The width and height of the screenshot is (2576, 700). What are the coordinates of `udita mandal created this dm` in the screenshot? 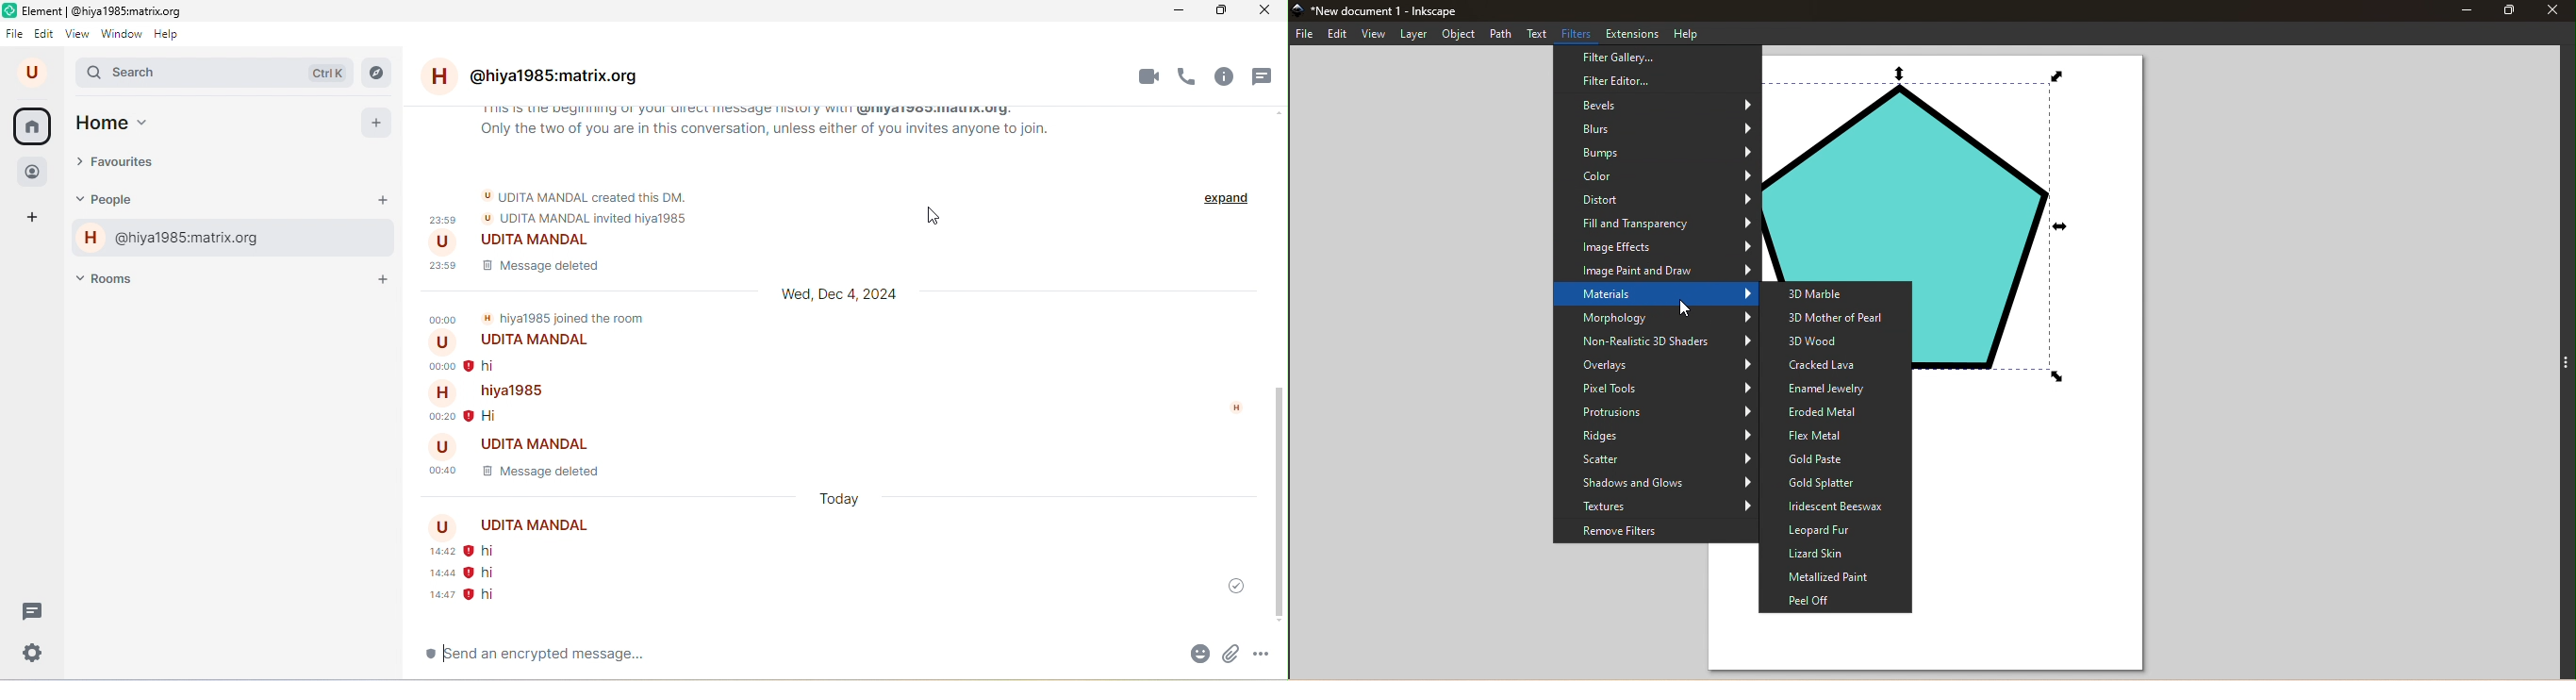 It's located at (587, 193).